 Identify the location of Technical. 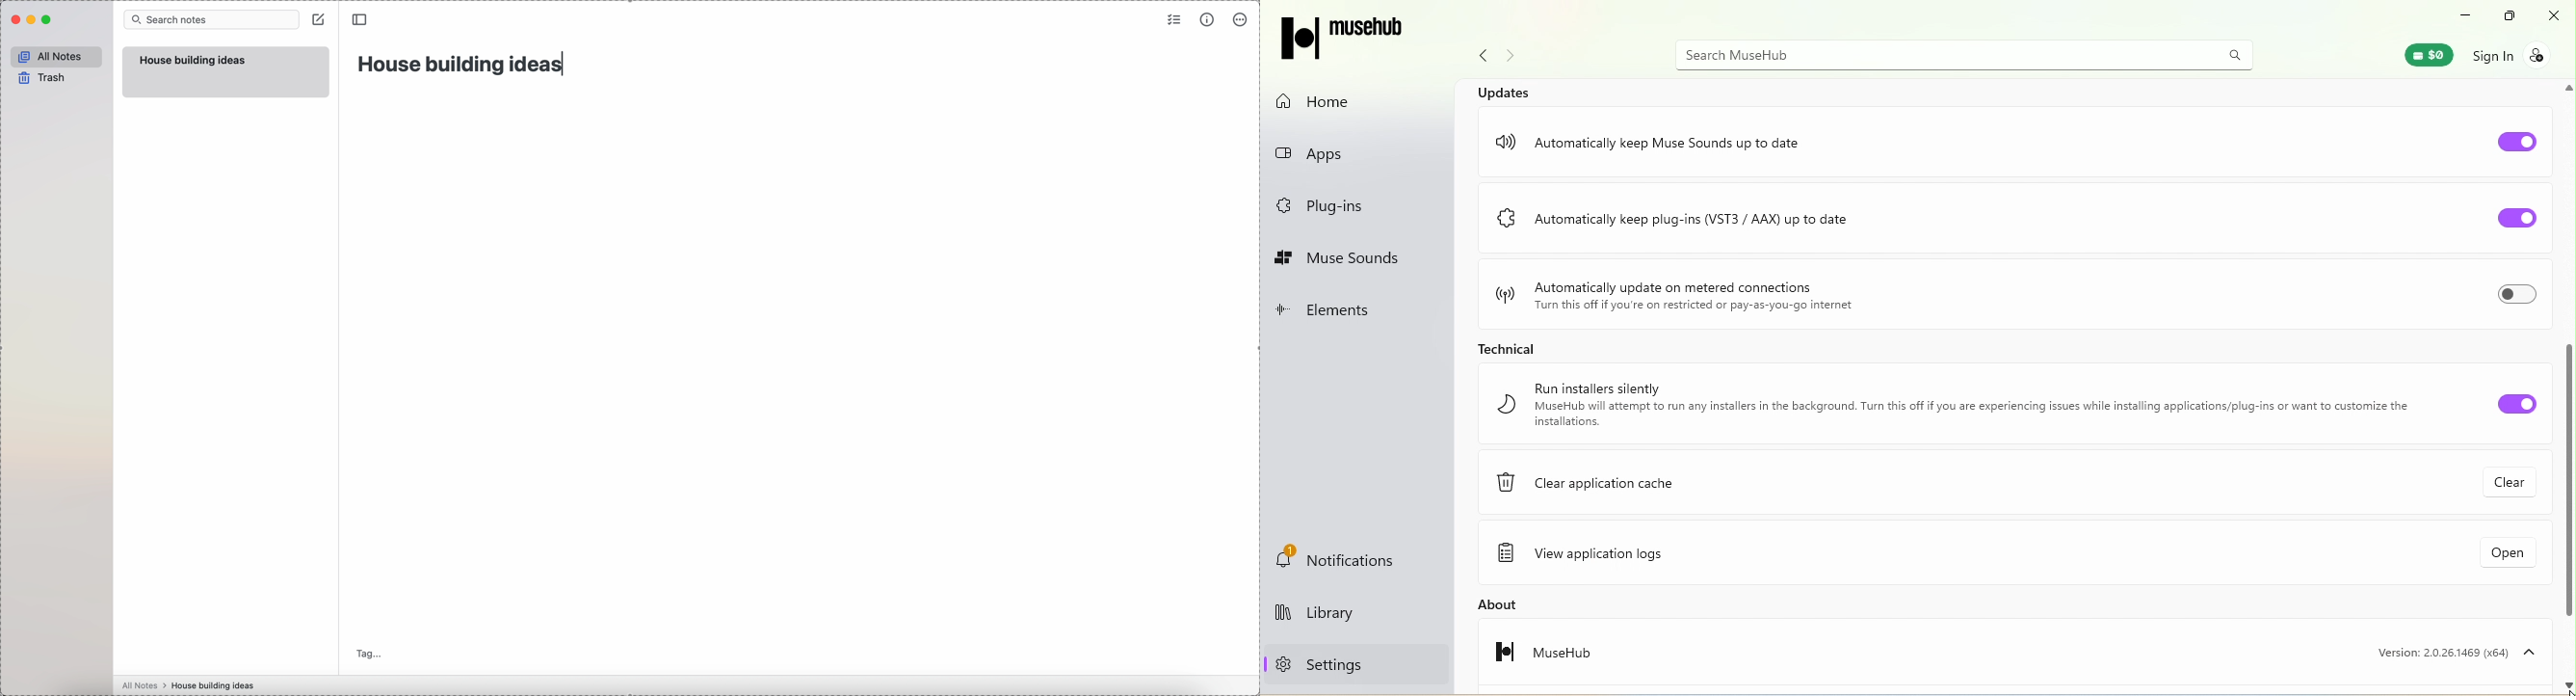
(1503, 346).